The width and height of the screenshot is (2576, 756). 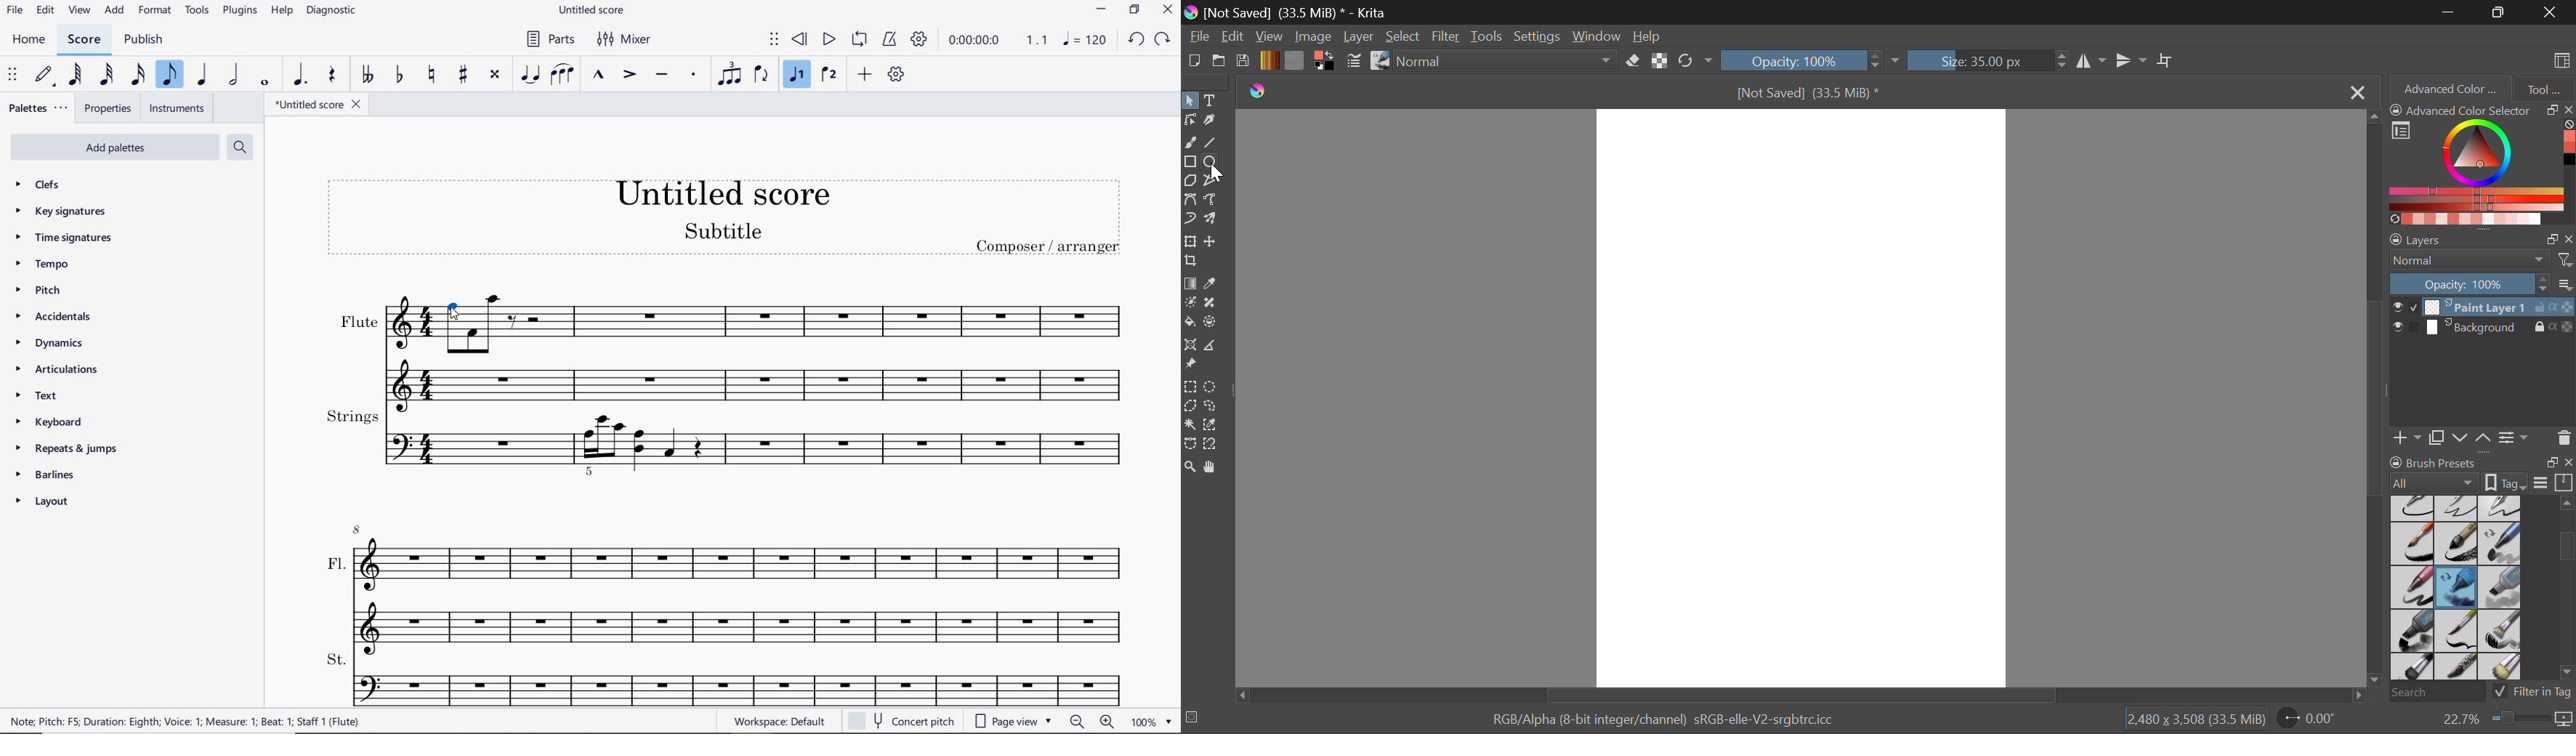 What do you see at coordinates (662, 75) in the screenshot?
I see `TENUTO` at bounding box center [662, 75].